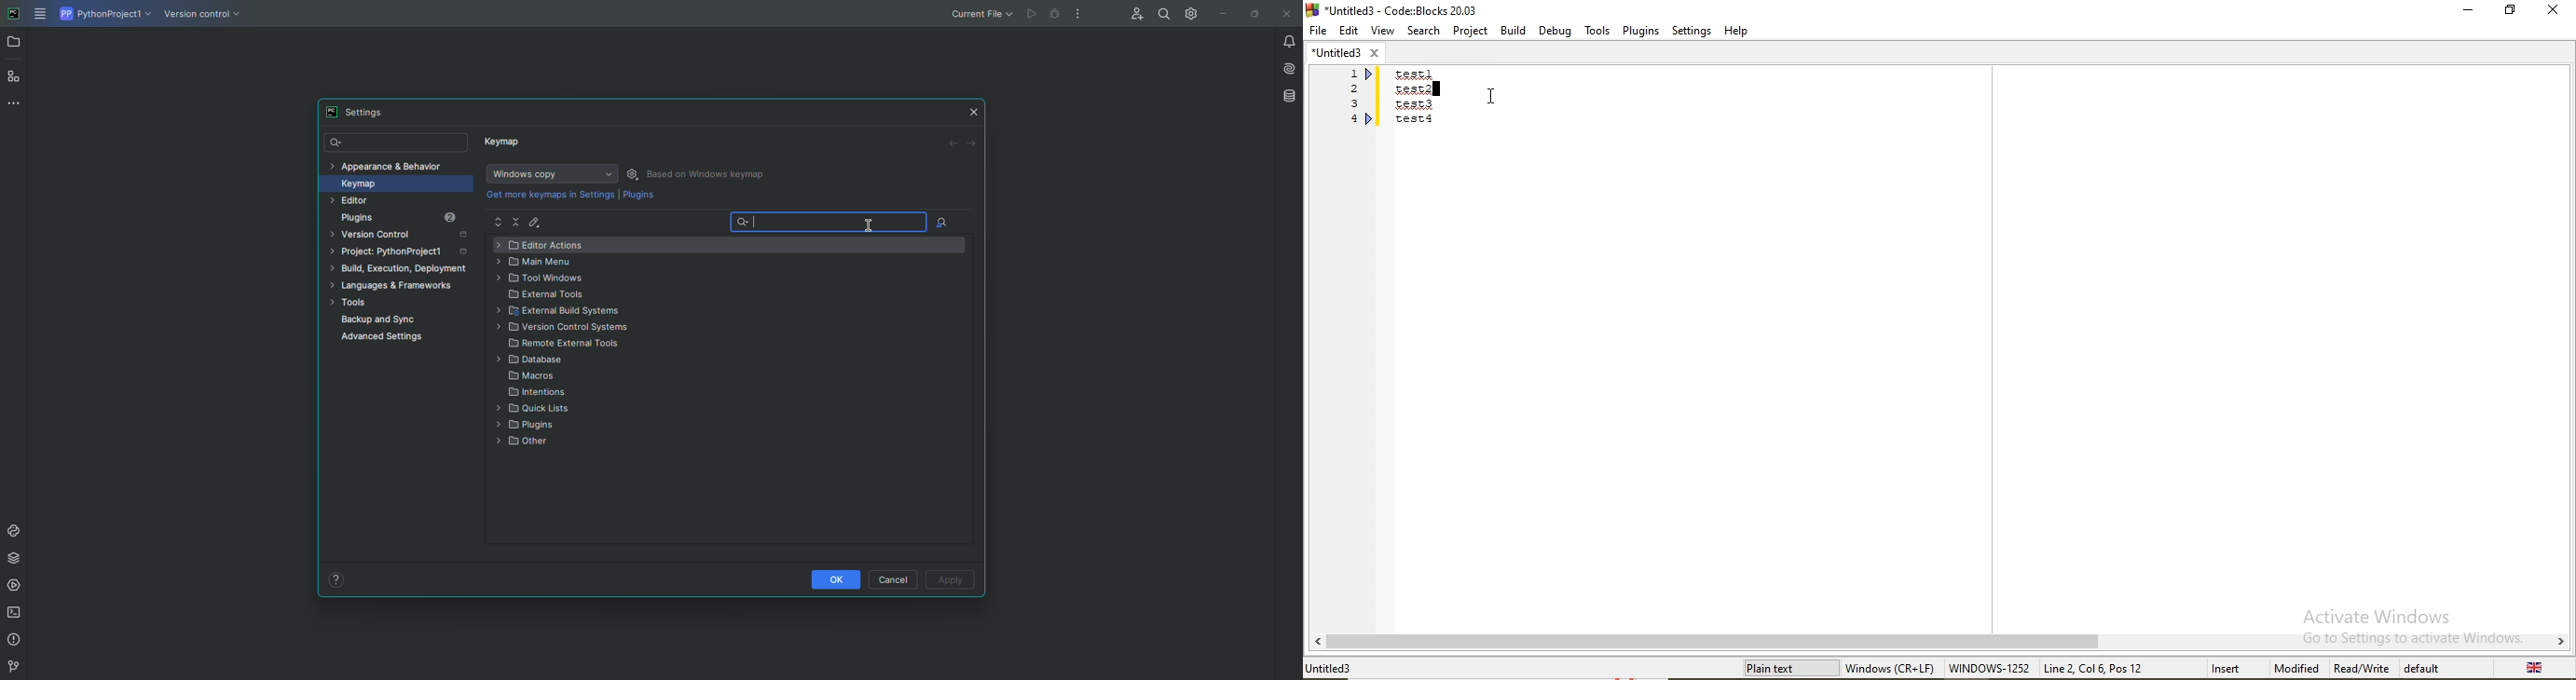 The image size is (2576, 700). What do you see at coordinates (537, 222) in the screenshot?
I see `Edit` at bounding box center [537, 222].